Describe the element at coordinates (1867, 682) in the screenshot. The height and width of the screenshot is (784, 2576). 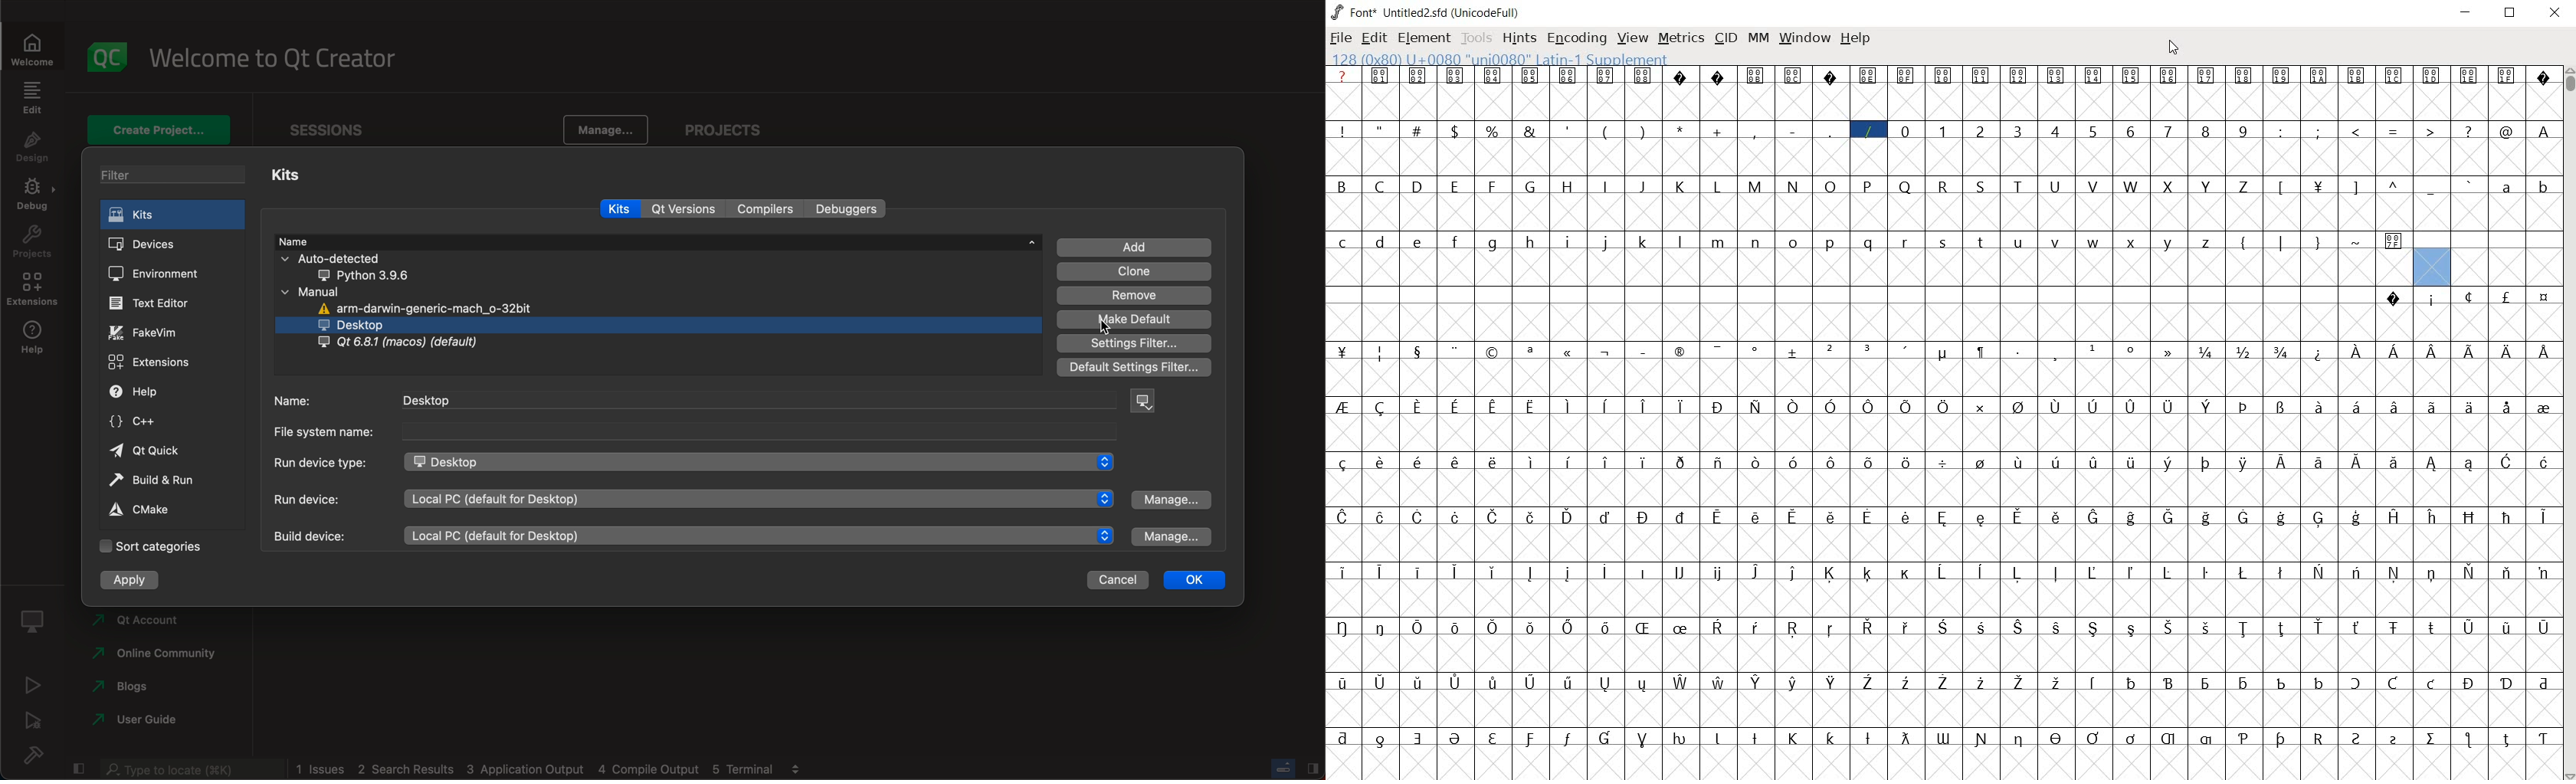
I see `glyph` at that location.